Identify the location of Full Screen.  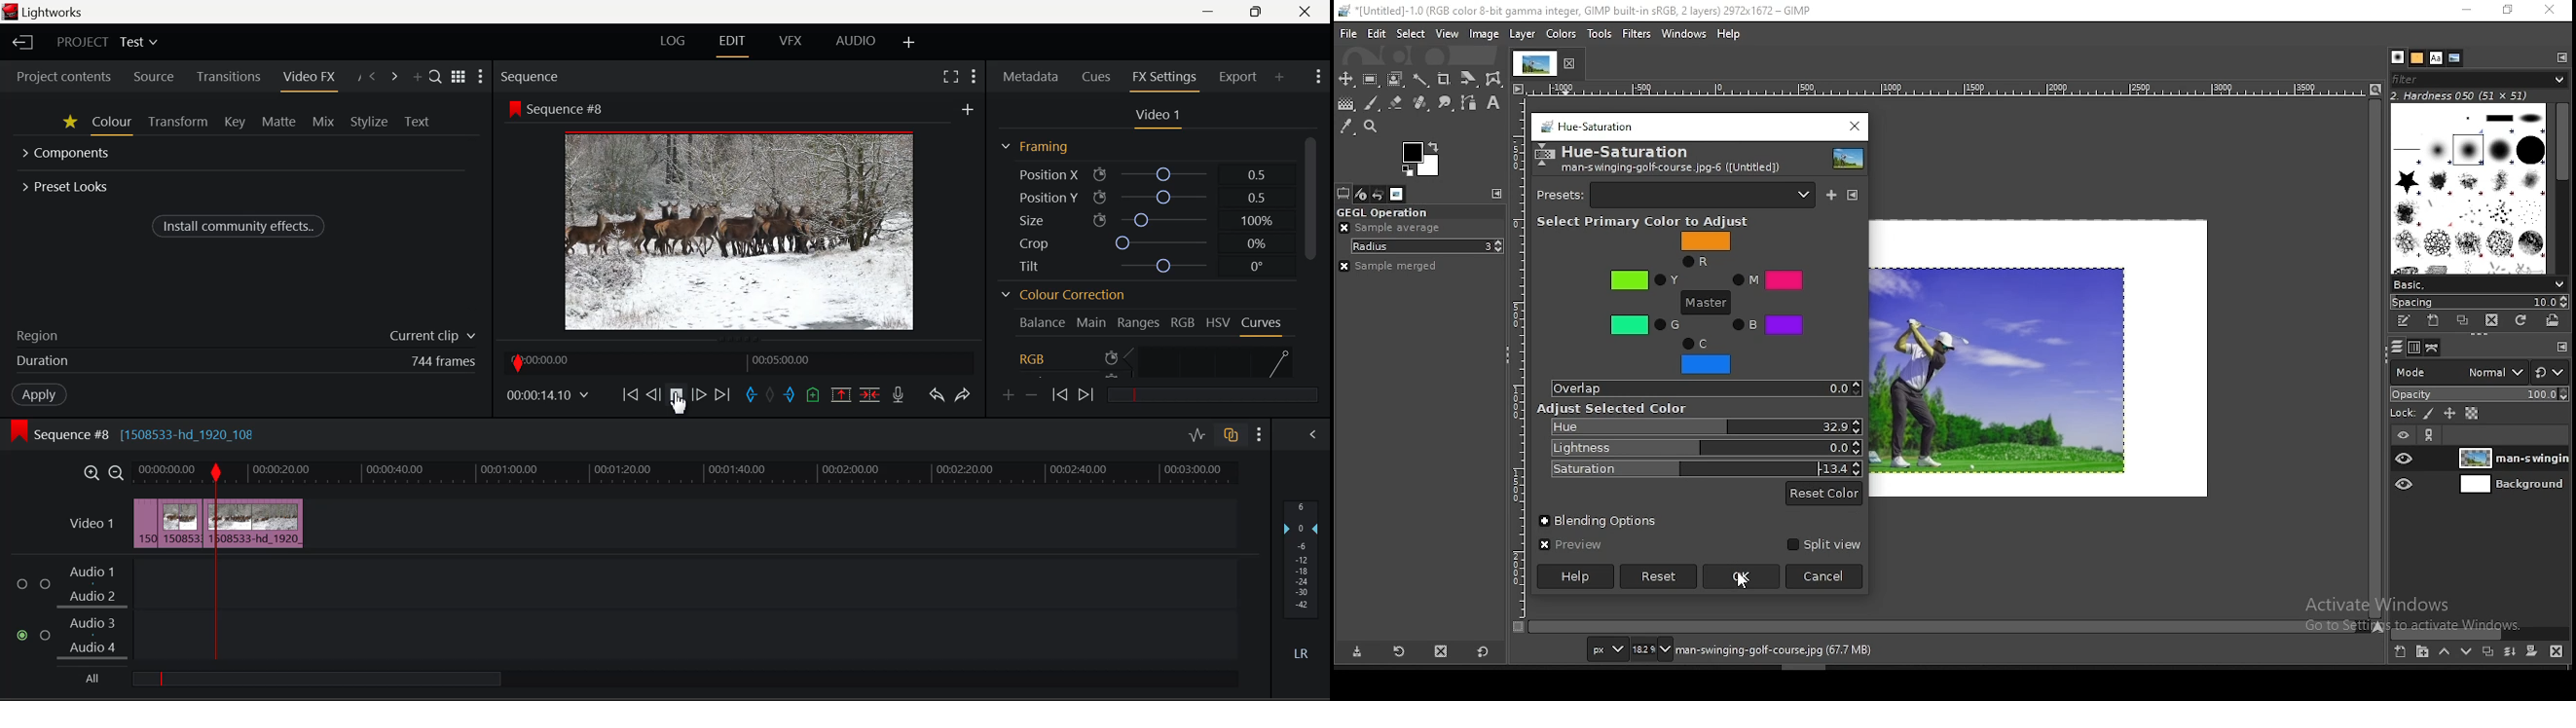
(950, 78).